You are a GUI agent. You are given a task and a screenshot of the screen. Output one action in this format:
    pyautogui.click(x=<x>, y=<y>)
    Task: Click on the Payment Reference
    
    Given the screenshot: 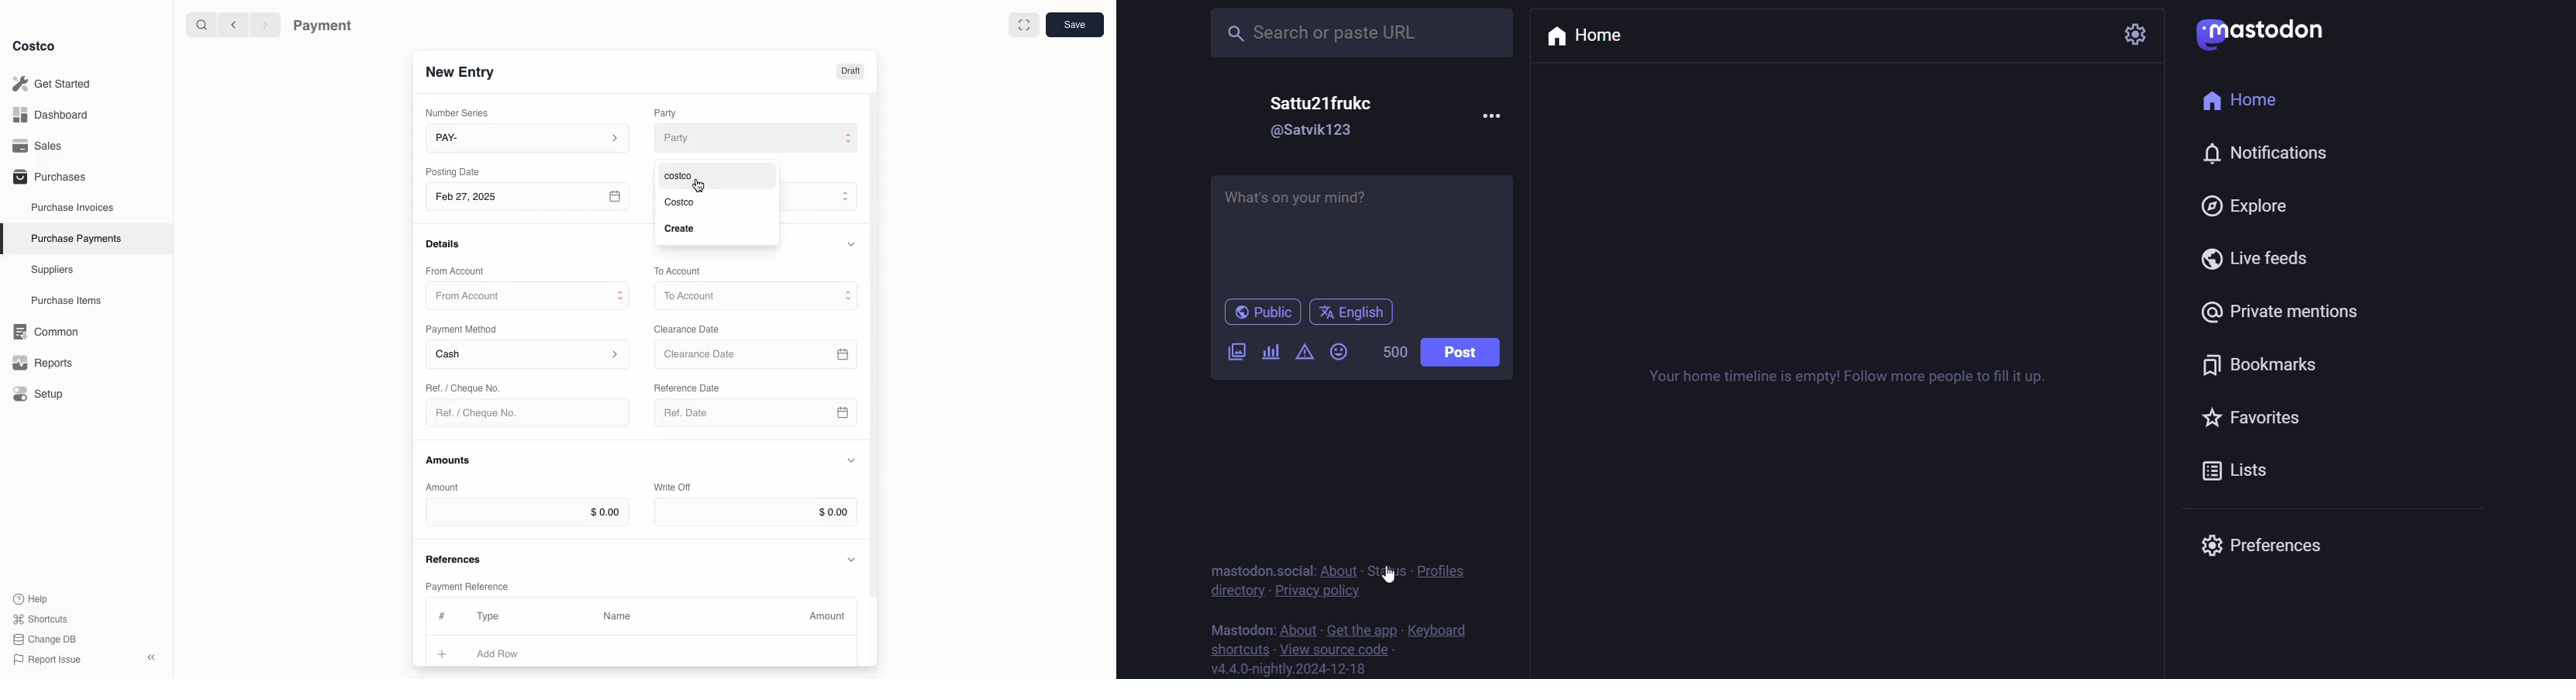 What is the action you would take?
    pyautogui.click(x=466, y=584)
    